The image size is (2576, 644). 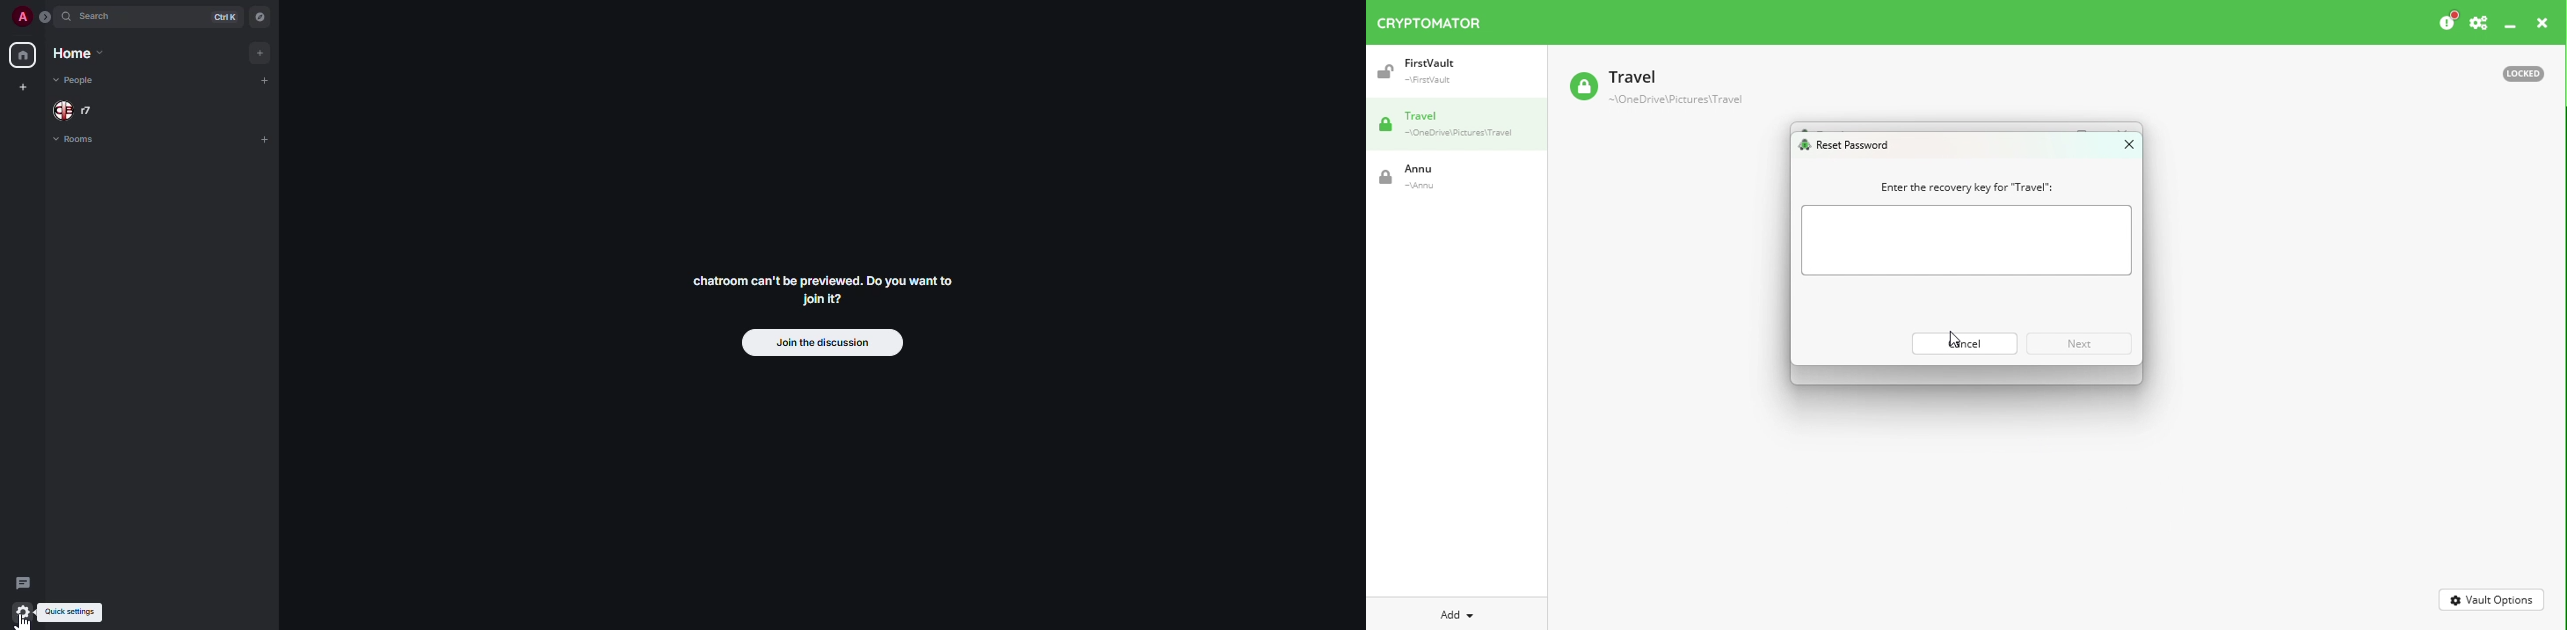 I want to click on add, so click(x=259, y=52).